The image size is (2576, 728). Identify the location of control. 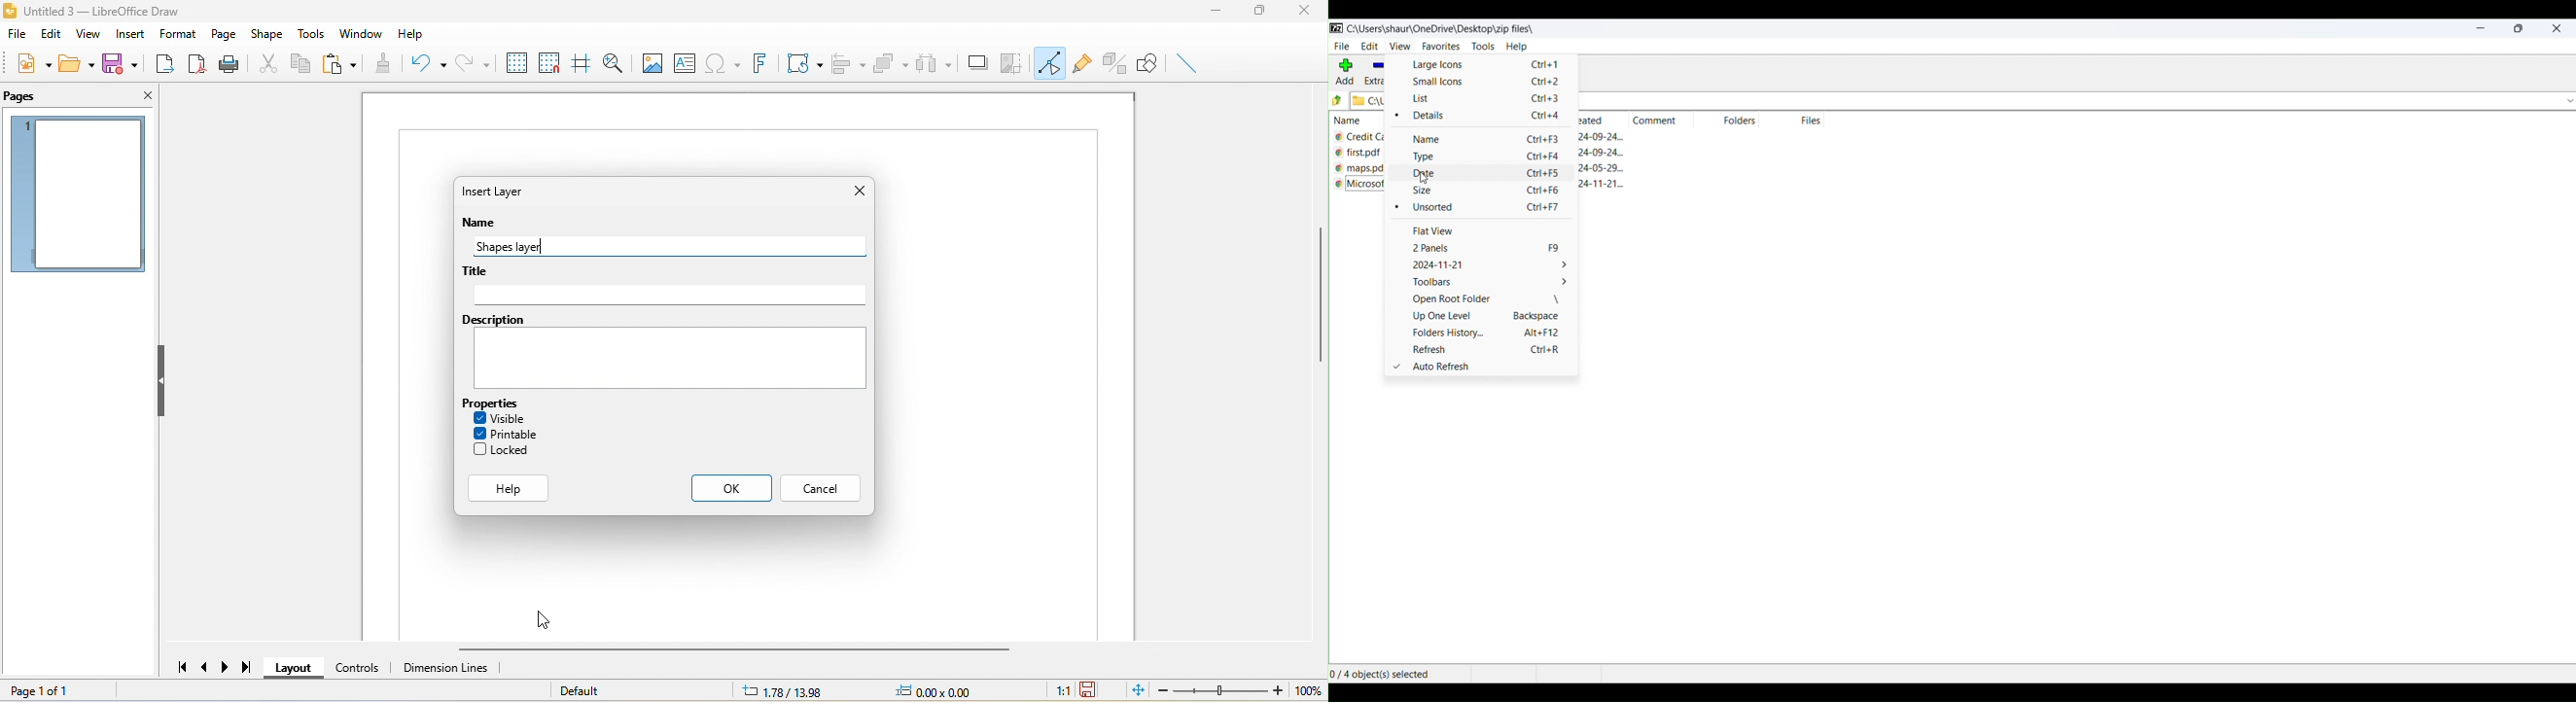
(359, 668).